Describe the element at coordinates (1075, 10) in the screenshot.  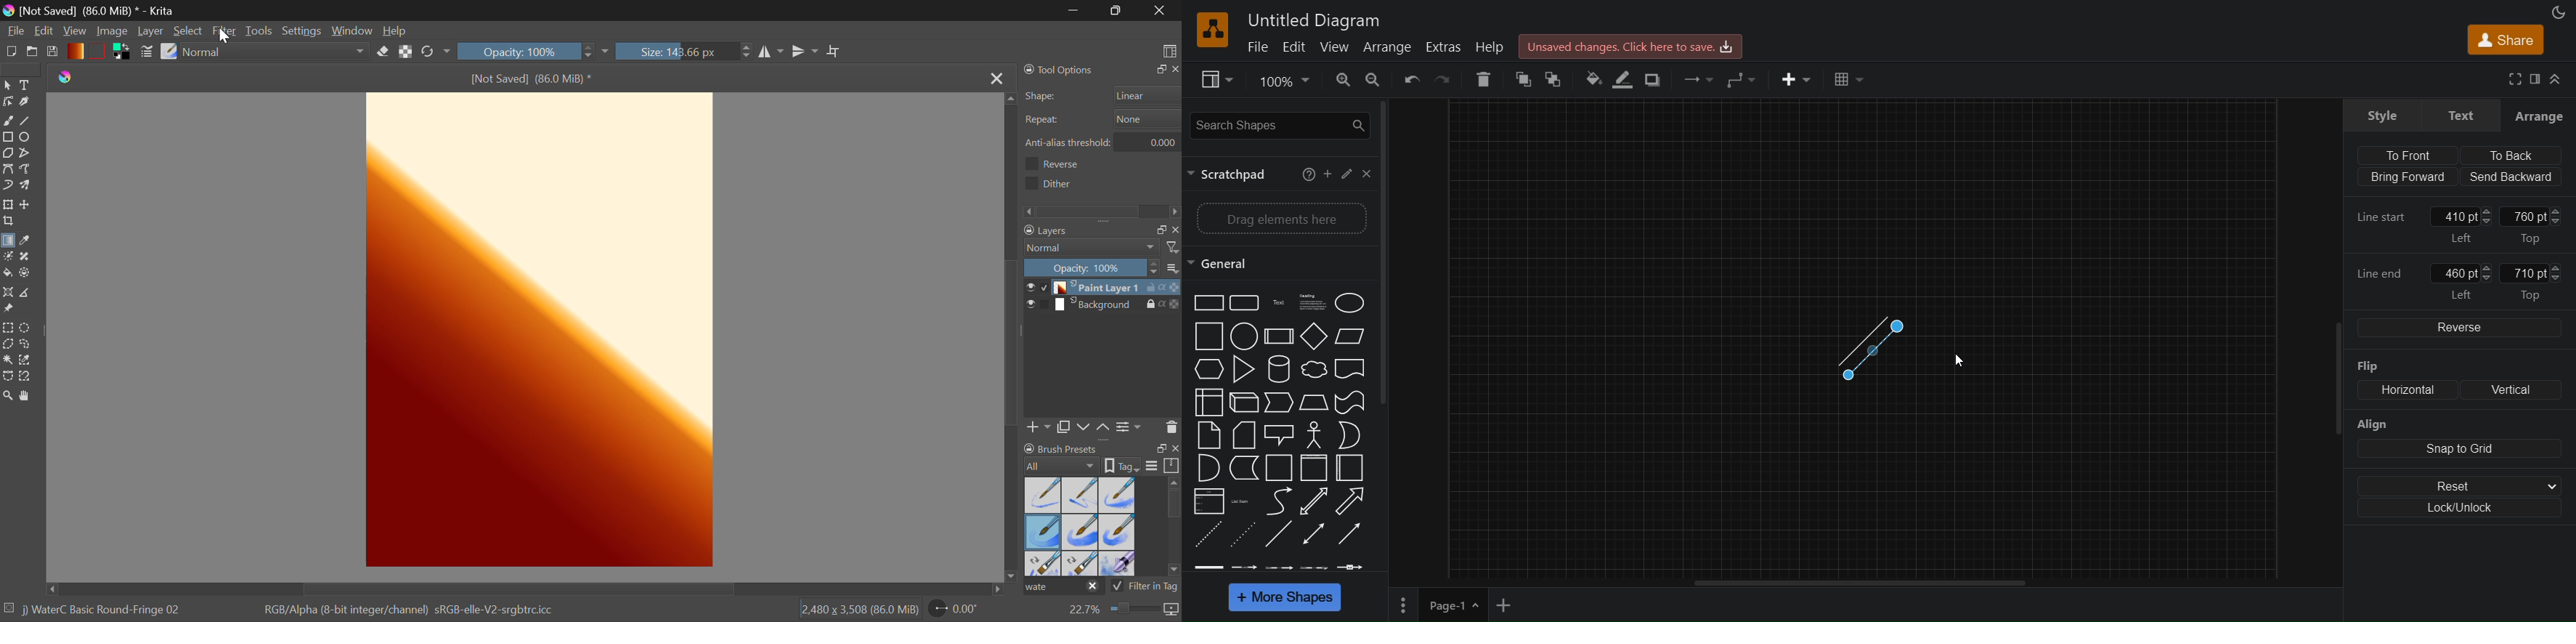
I see `Restore Down` at that location.